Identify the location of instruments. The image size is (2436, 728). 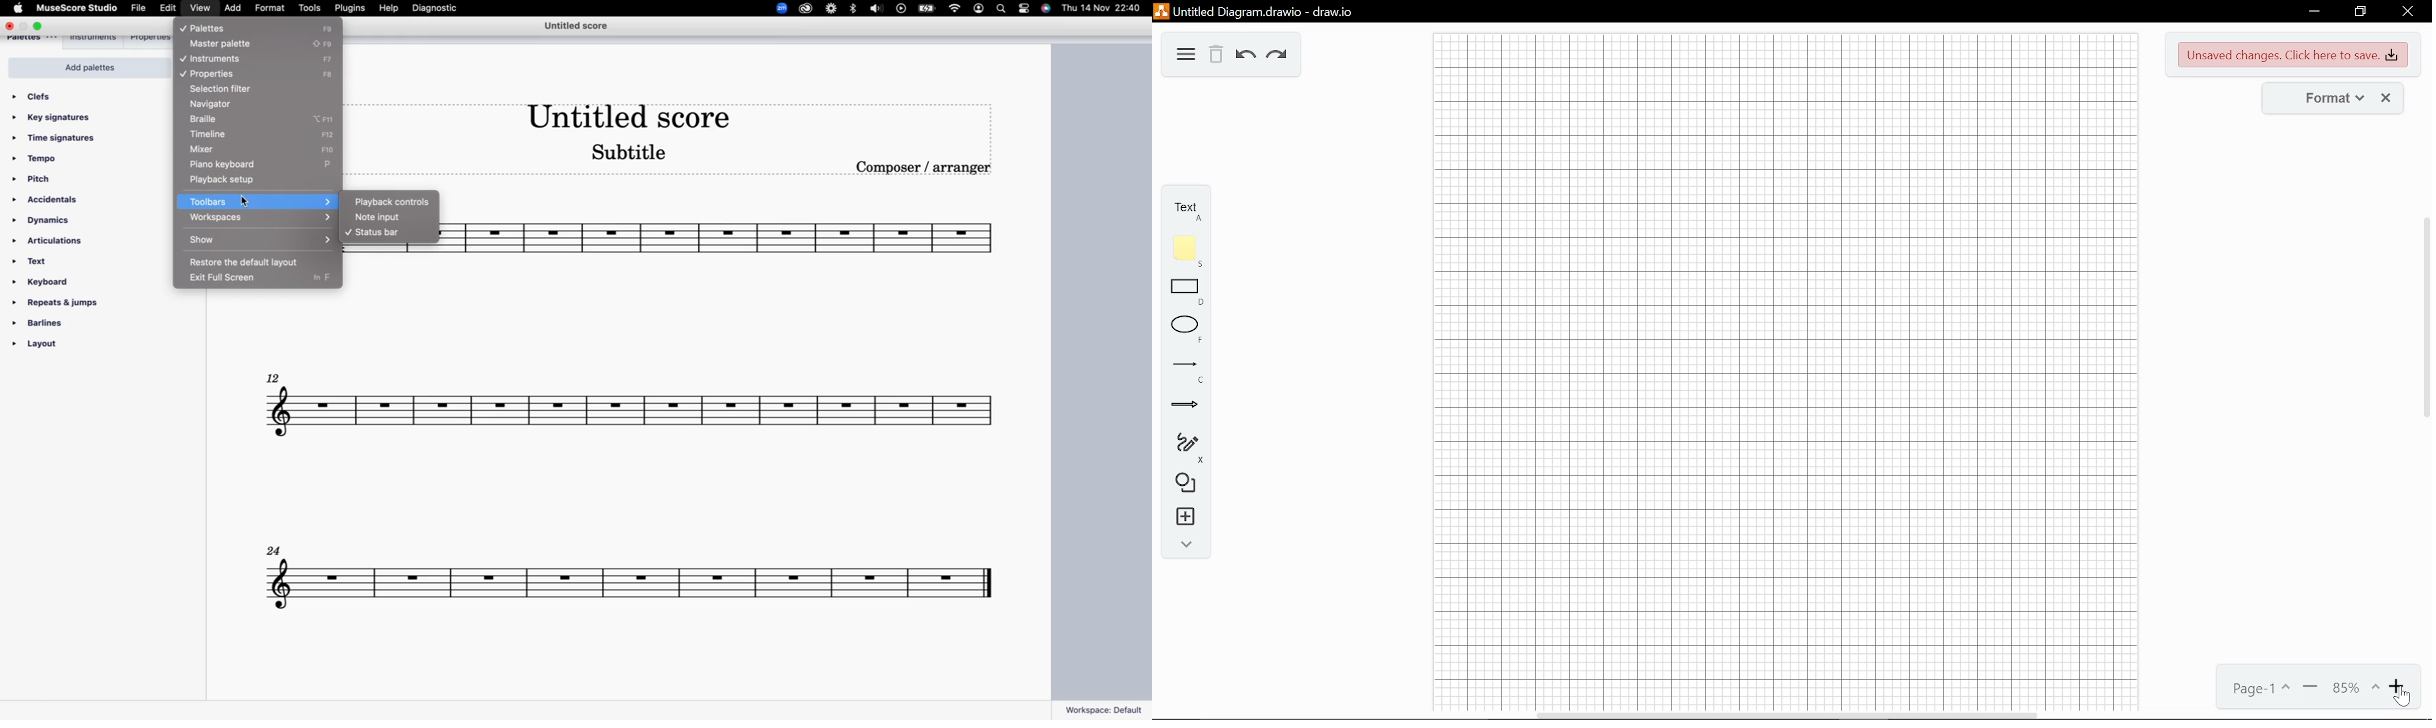
(96, 39).